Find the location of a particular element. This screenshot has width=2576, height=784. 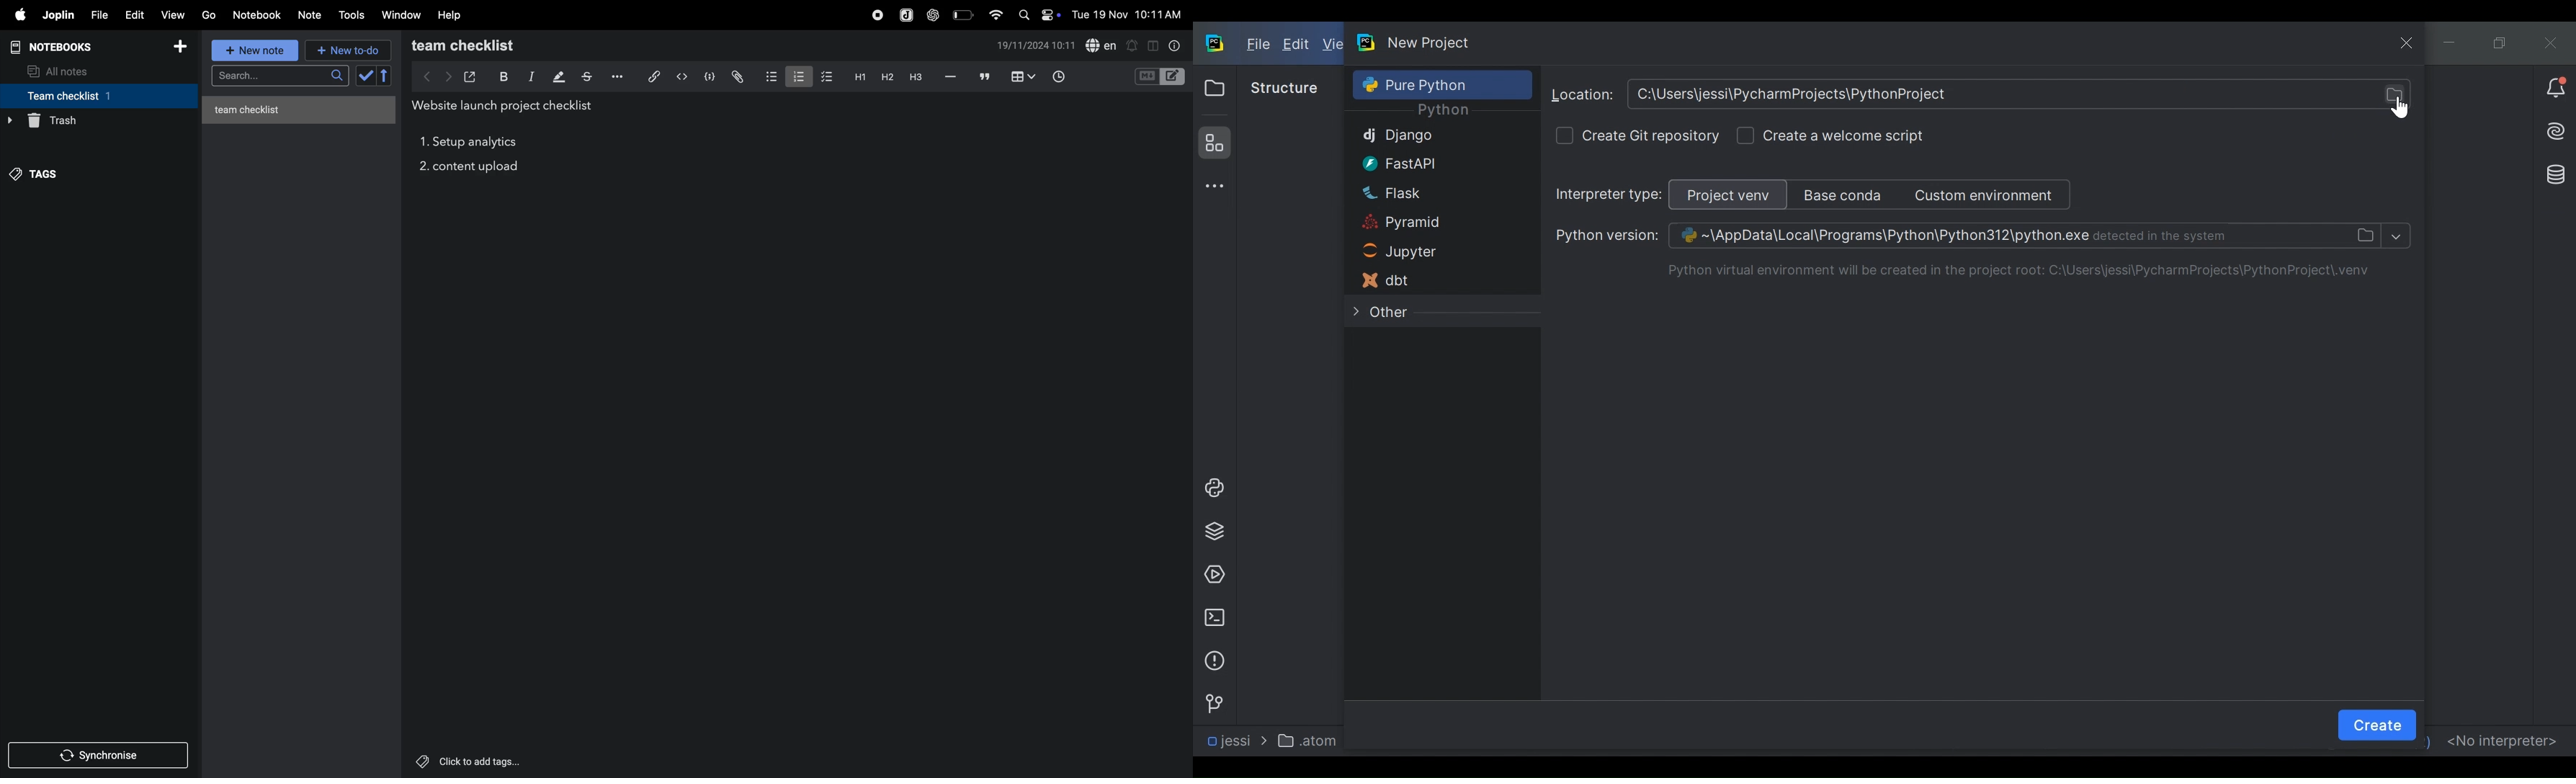

Python virtual environment will be created in the Project root. File Path is located at coordinates (2026, 272).